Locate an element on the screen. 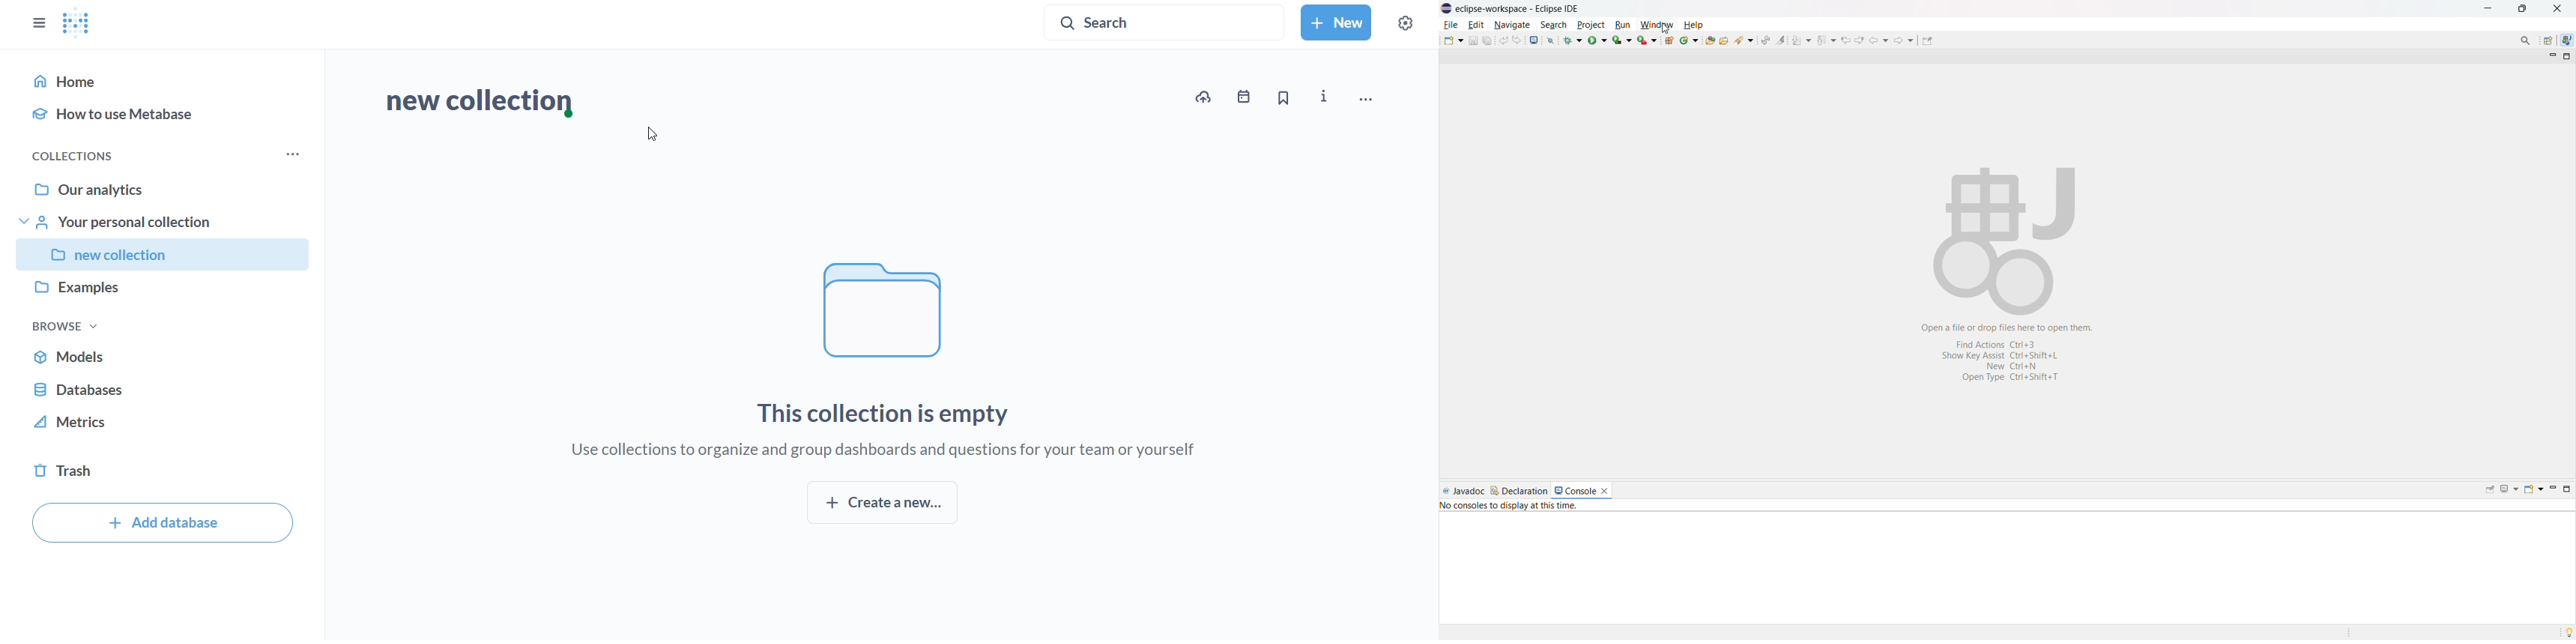  eclipse-workspace-Eclipse IDE is located at coordinates (1517, 9).